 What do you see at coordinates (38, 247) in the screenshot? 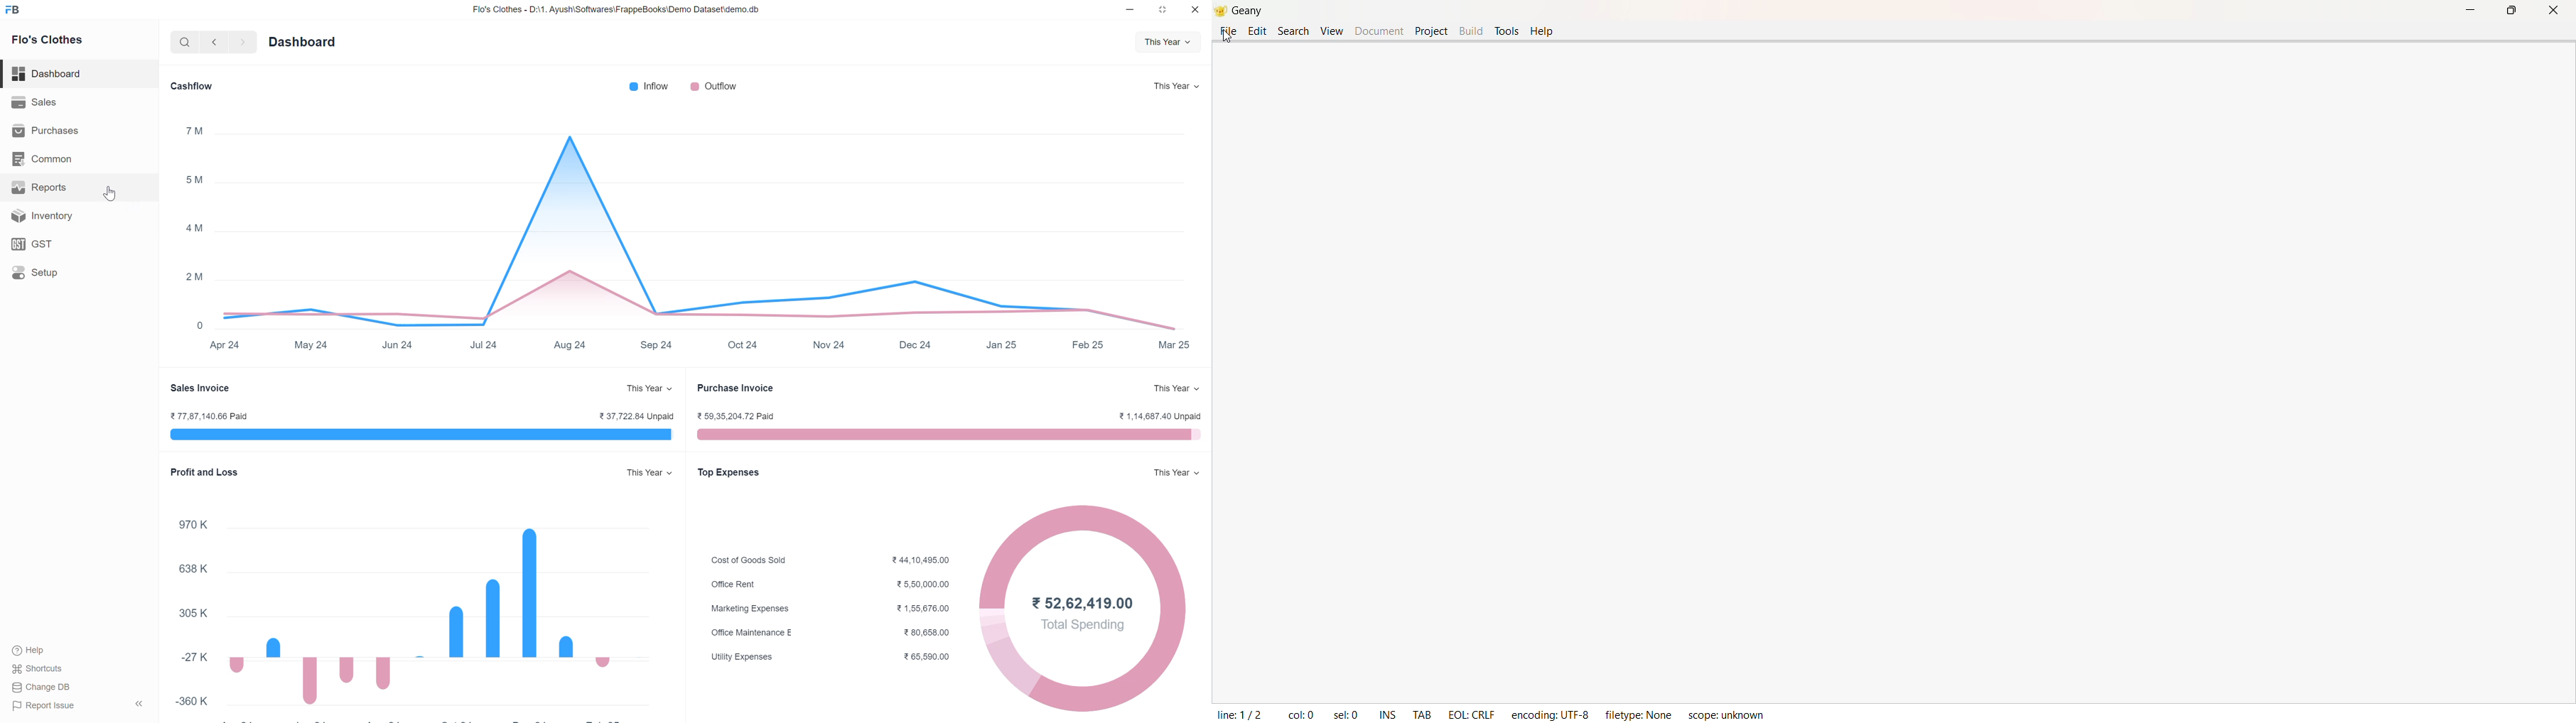
I see `GST` at bounding box center [38, 247].